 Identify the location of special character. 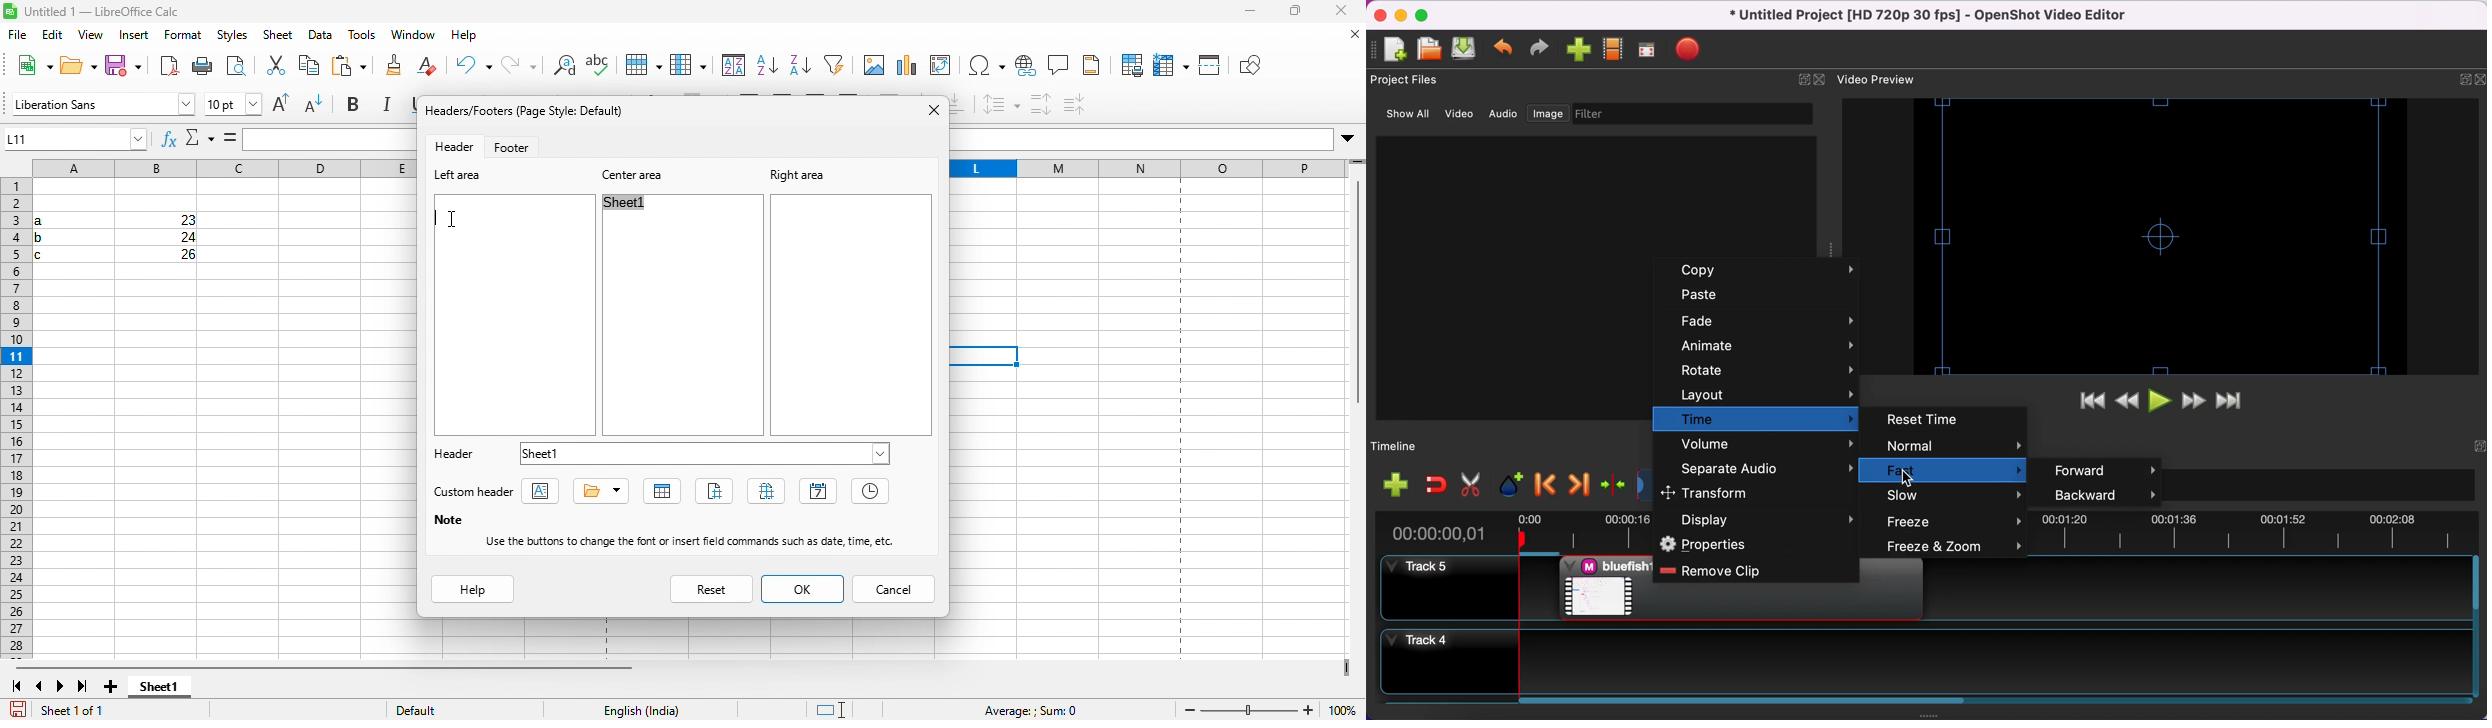
(986, 66).